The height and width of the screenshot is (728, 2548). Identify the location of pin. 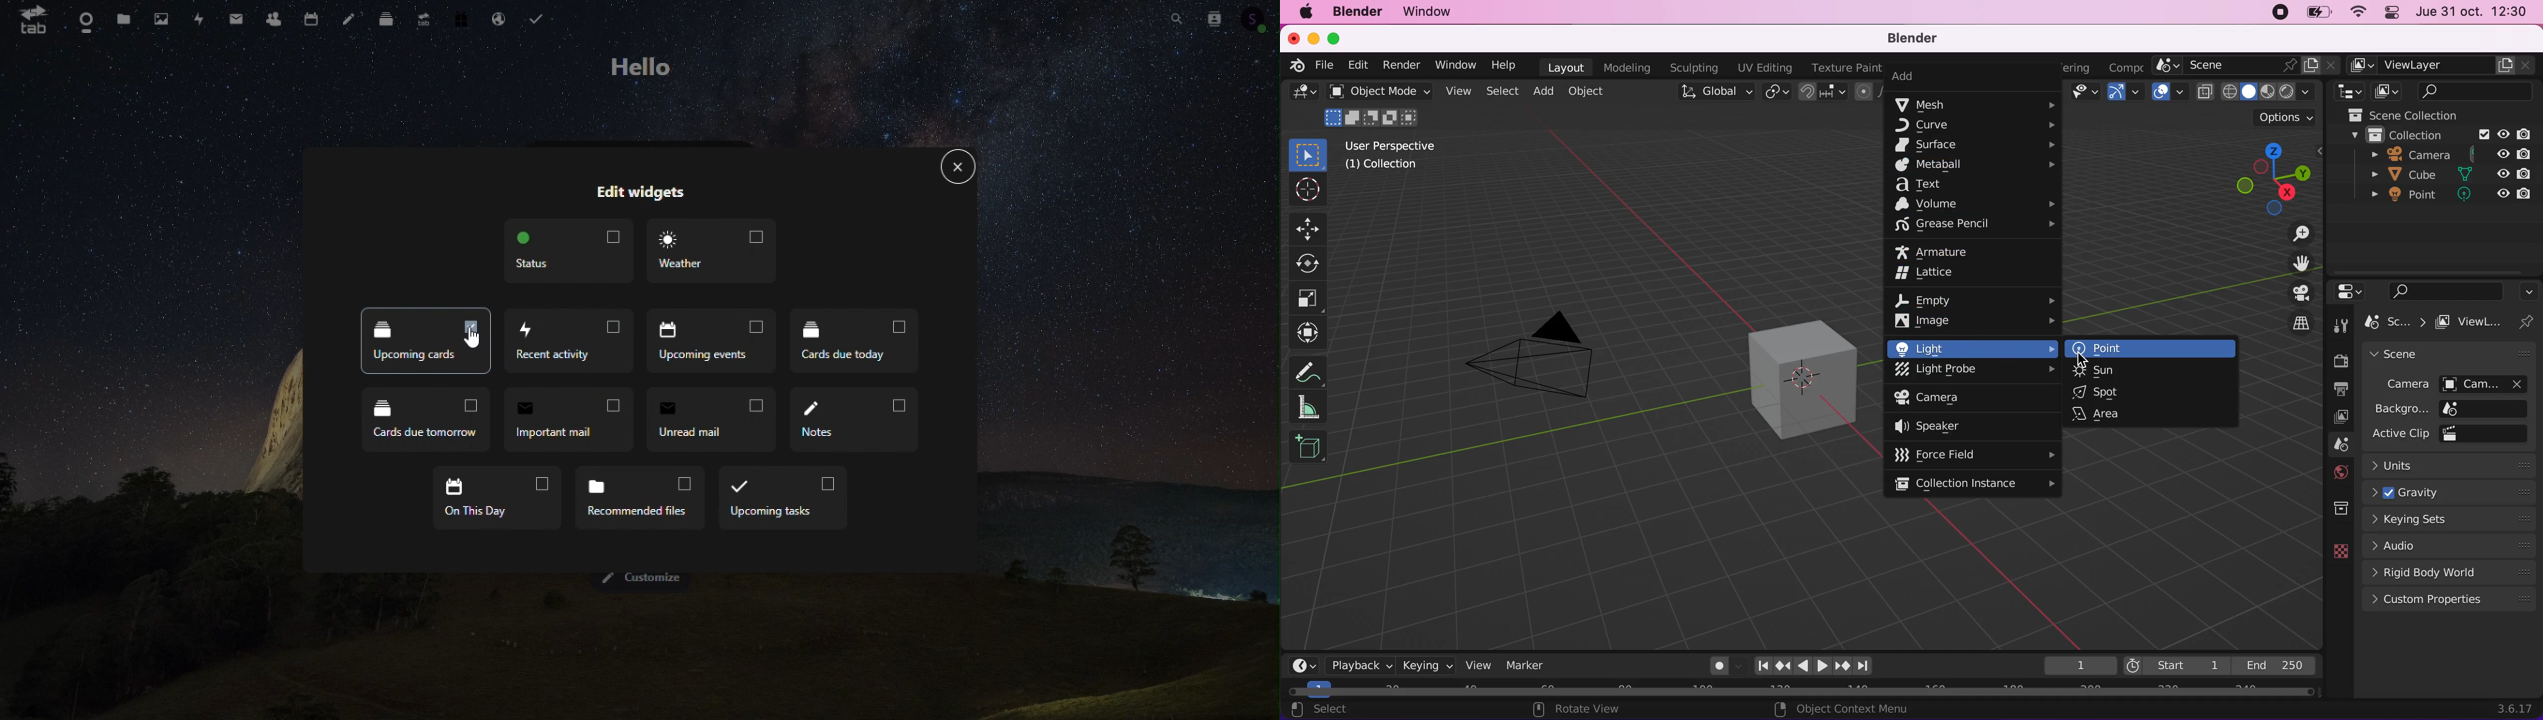
(2530, 322).